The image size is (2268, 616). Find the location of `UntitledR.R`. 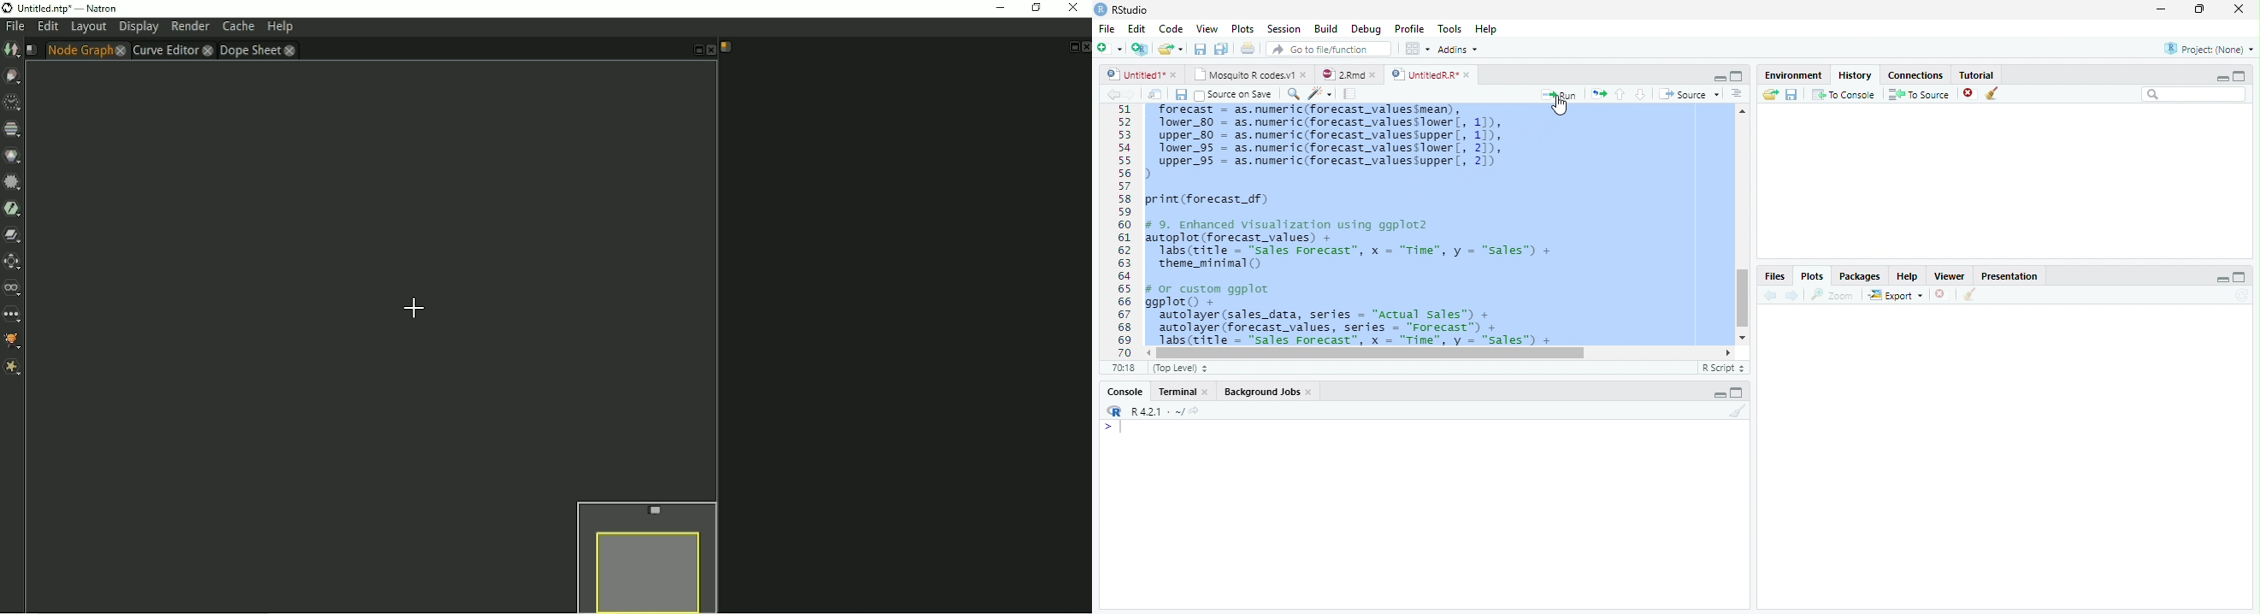

UntitledR.R is located at coordinates (1437, 74).